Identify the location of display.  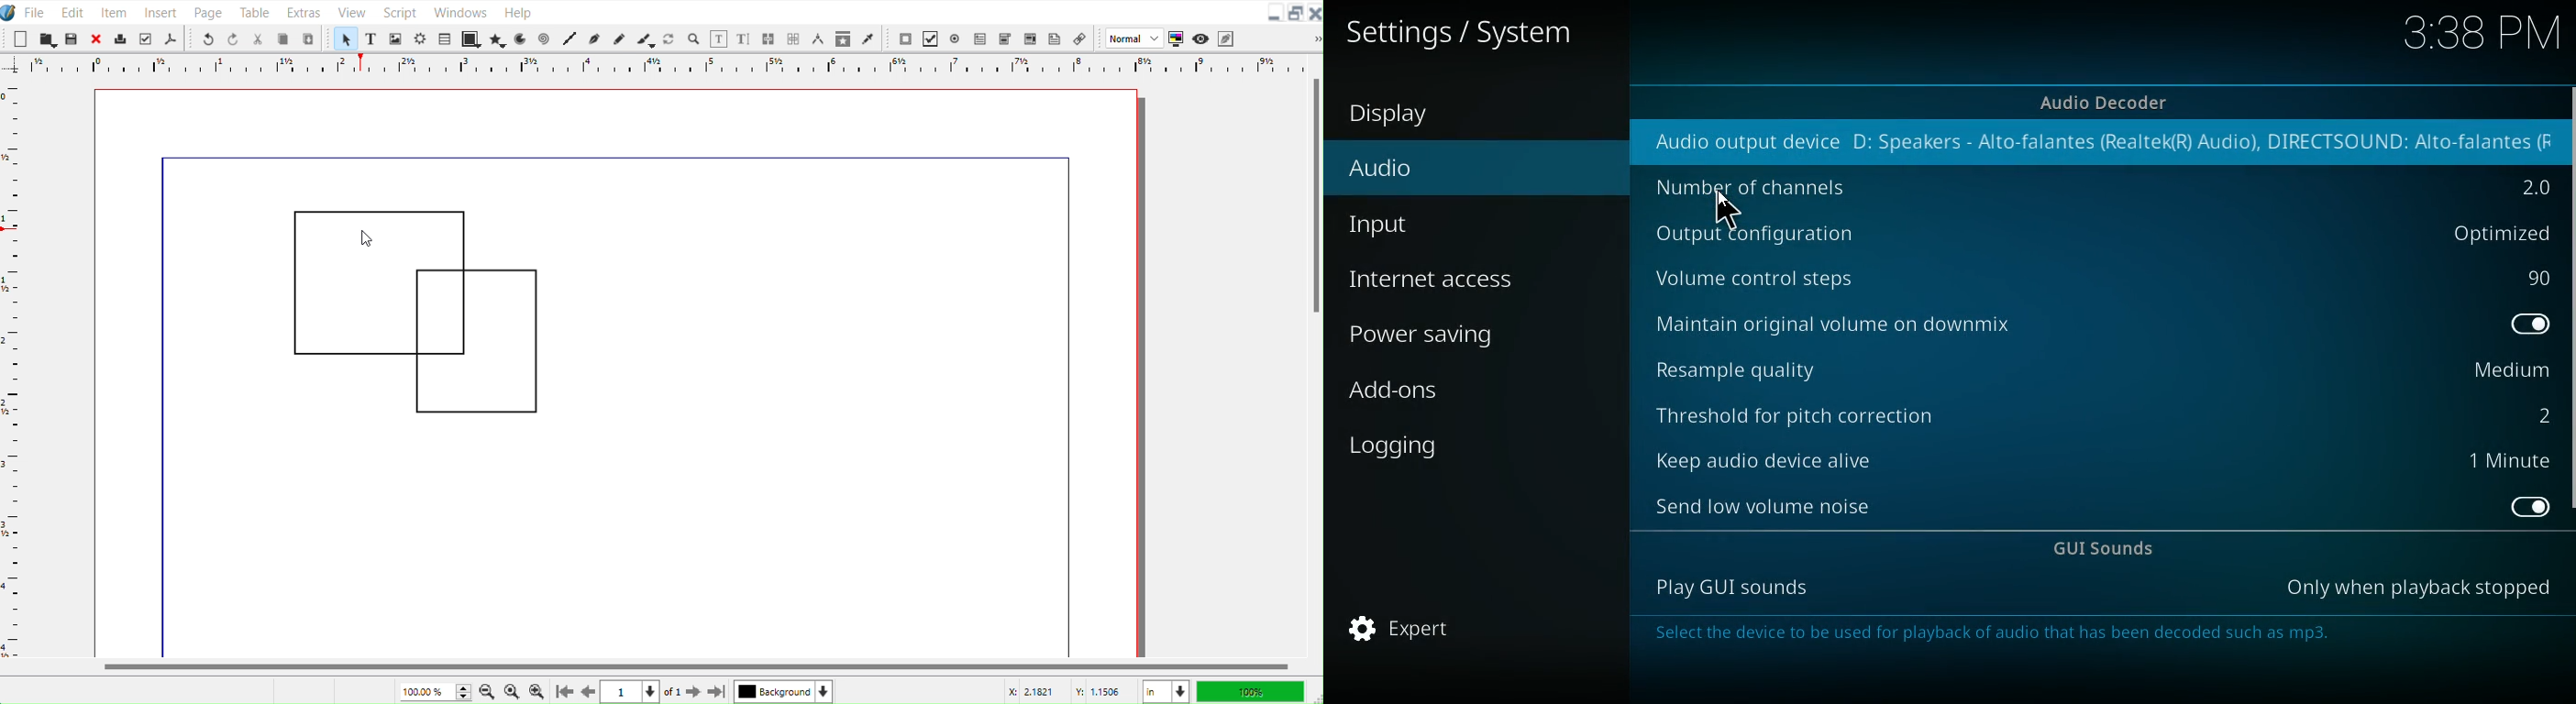
(1410, 116).